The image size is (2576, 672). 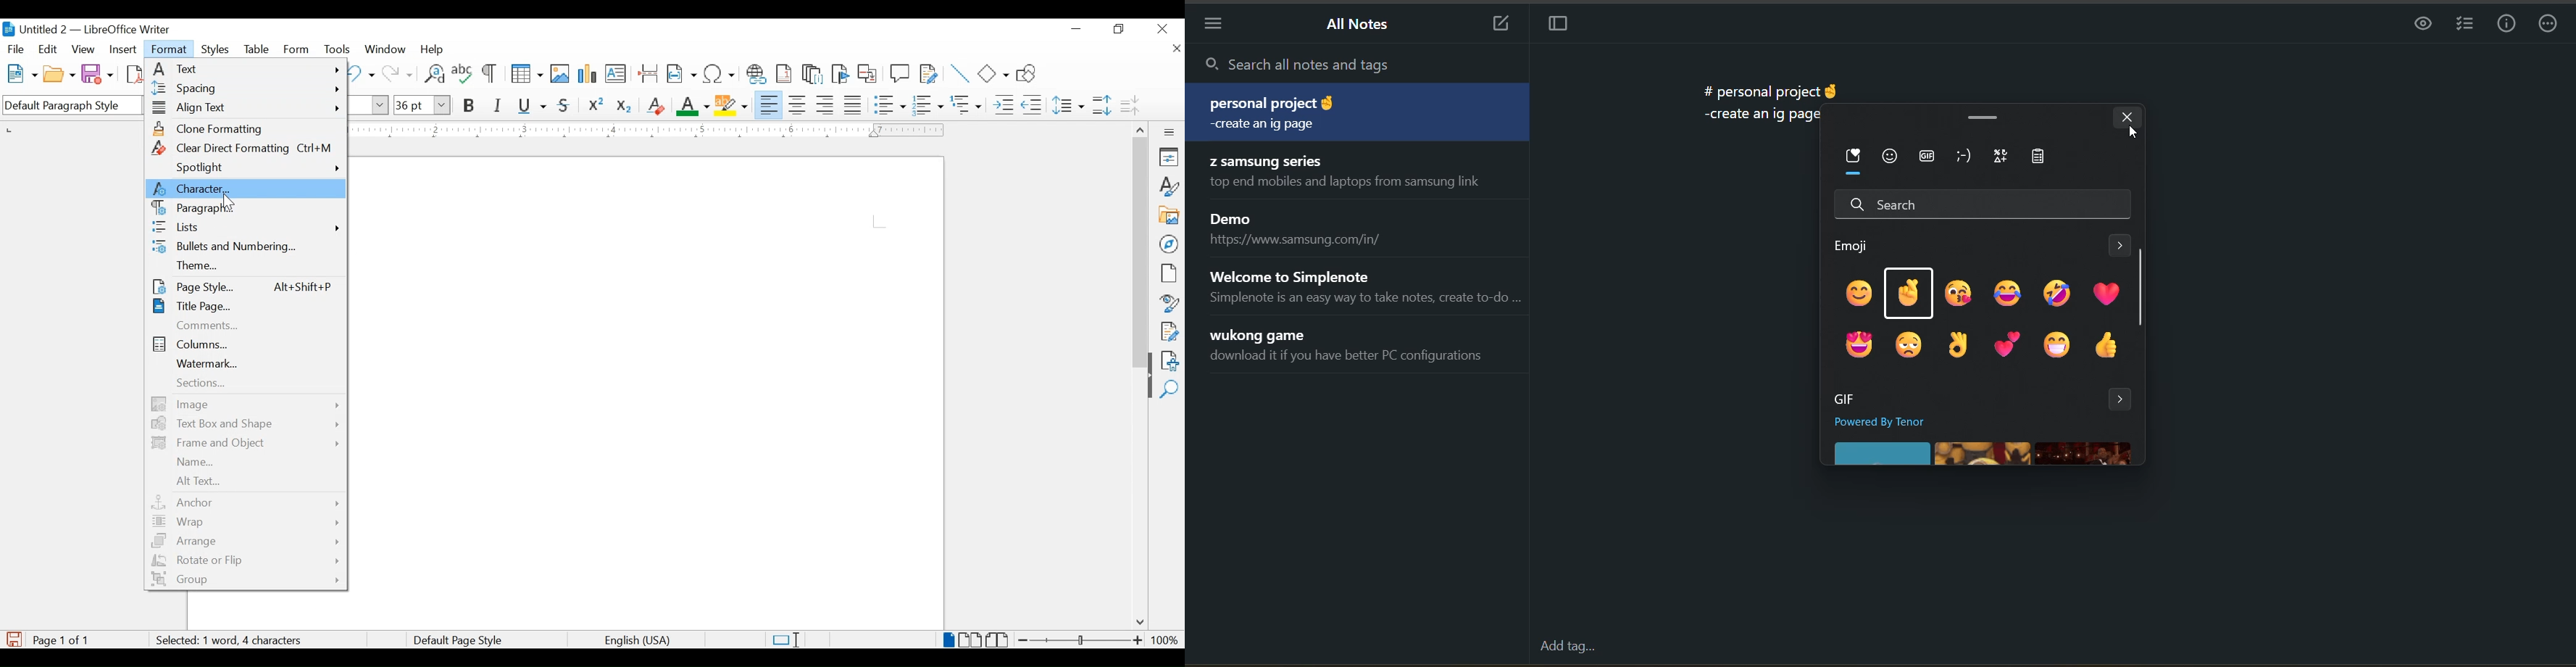 What do you see at coordinates (224, 246) in the screenshot?
I see `bulltes and numbering` at bounding box center [224, 246].